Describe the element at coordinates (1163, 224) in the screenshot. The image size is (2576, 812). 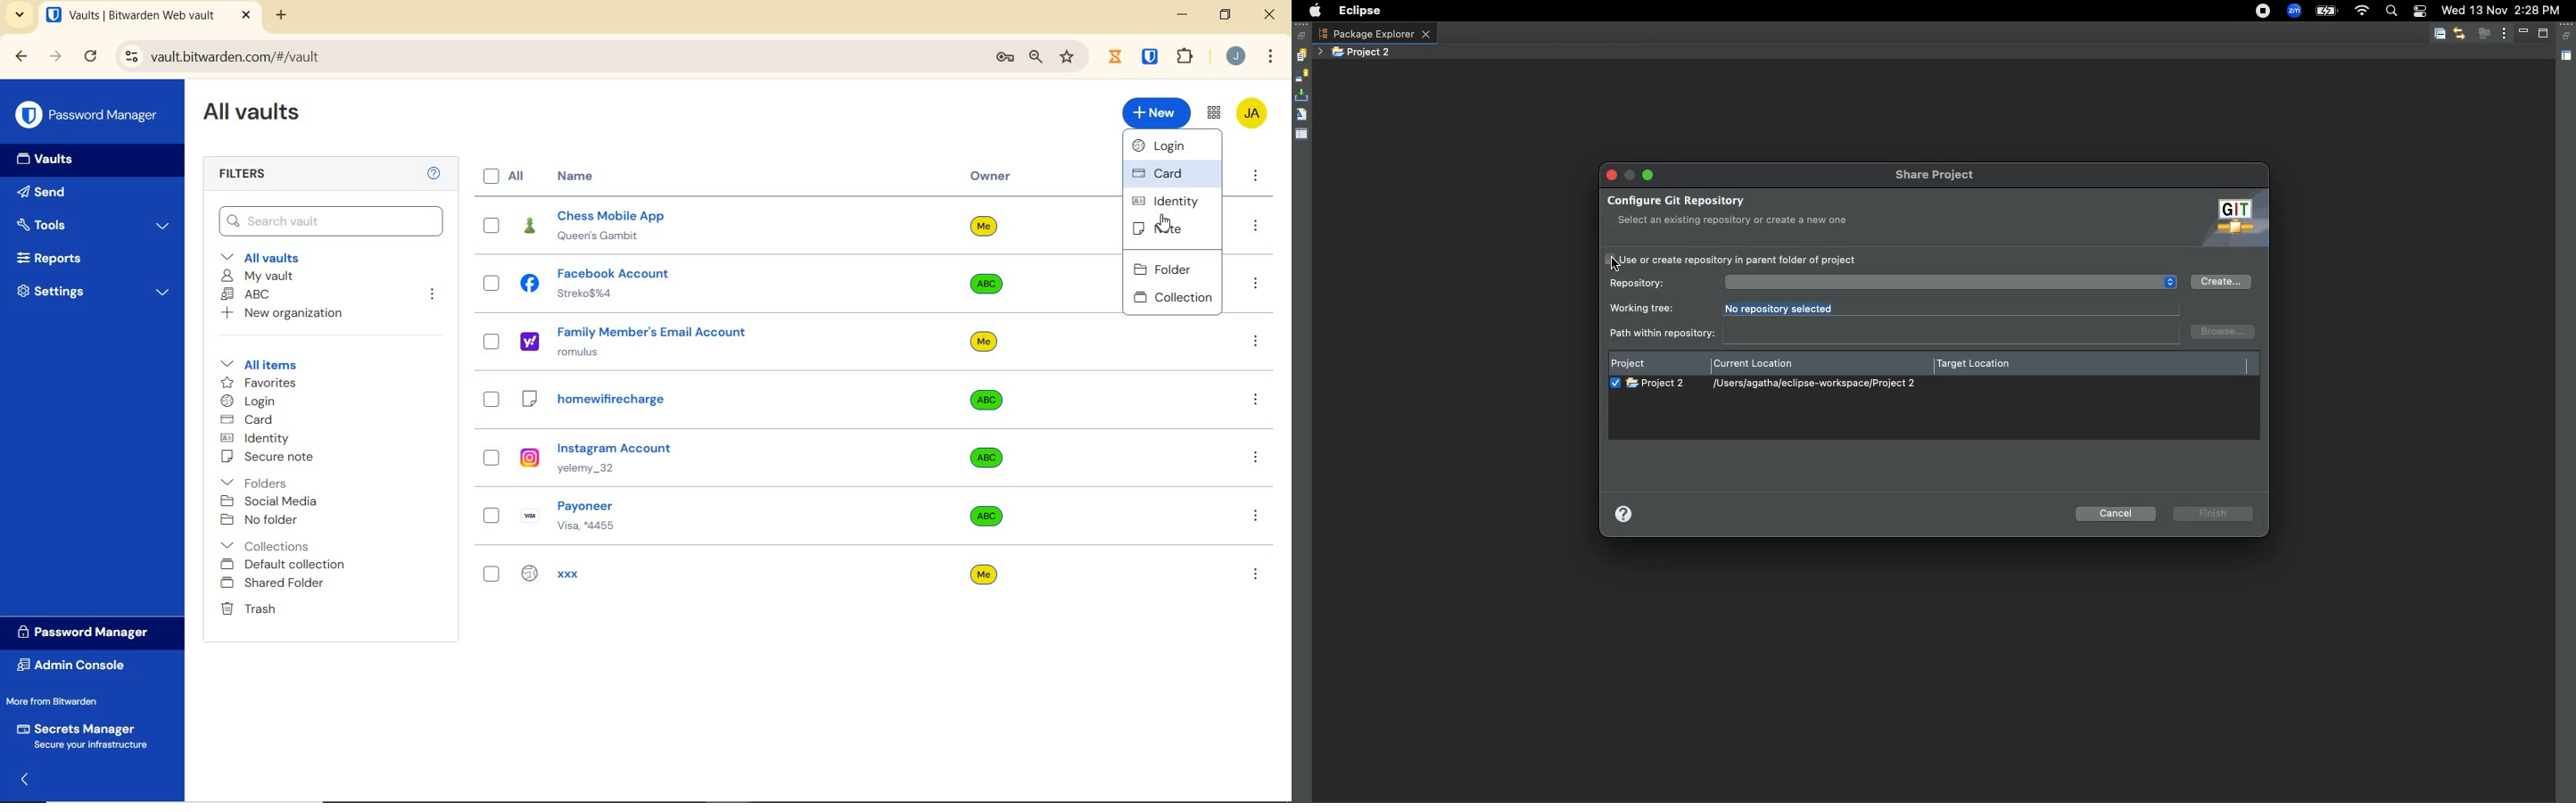
I see `cursor` at that location.